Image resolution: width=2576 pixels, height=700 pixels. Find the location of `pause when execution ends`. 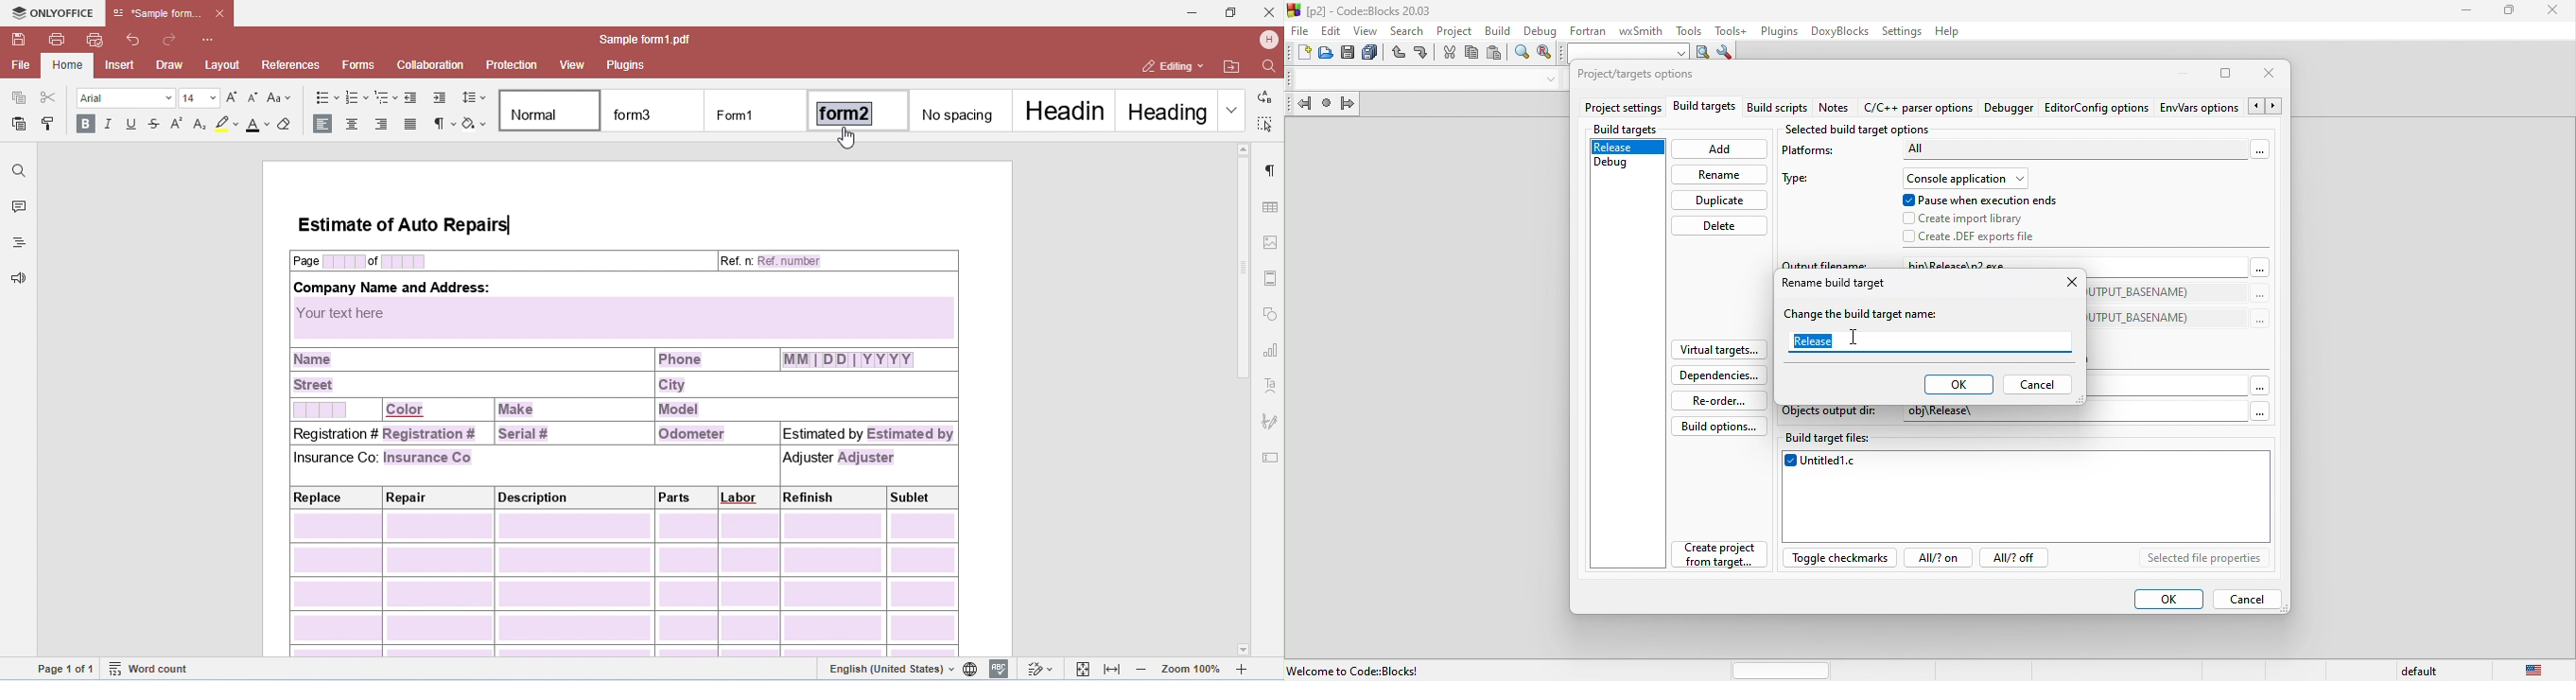

pause when execution ends is located at coordinates (1980, 201).